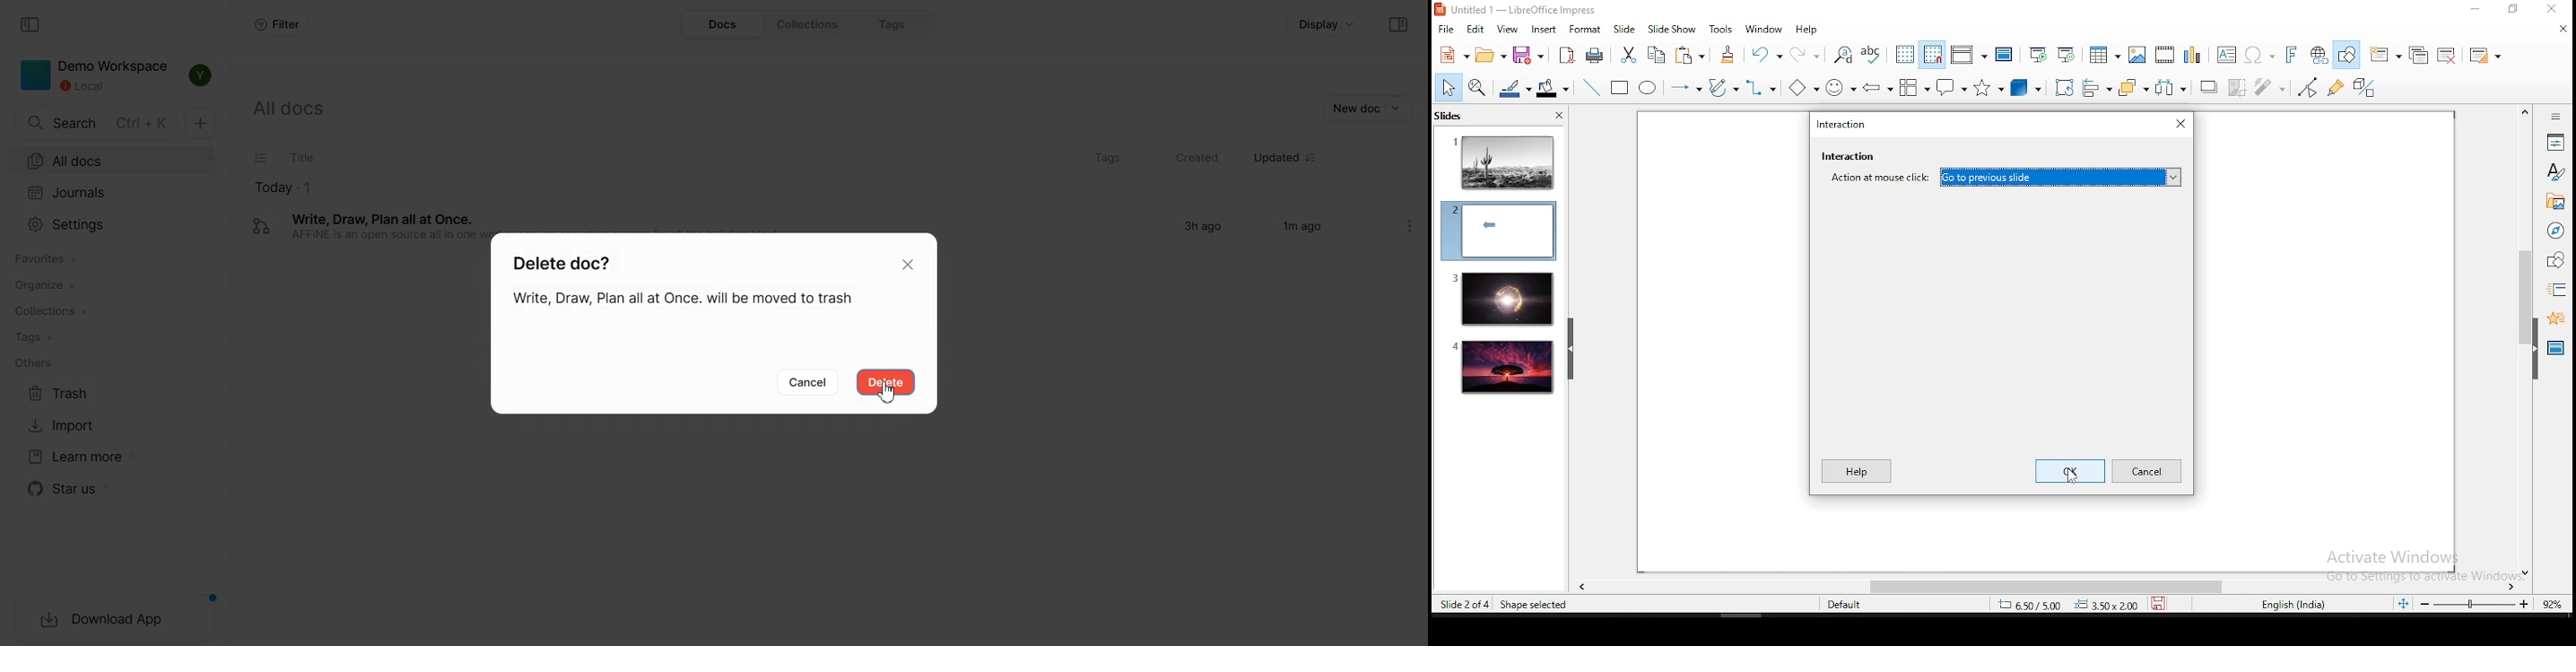  Describe the element at coordinates (2179, 121) in the screenshot. I see `close window` at that location.